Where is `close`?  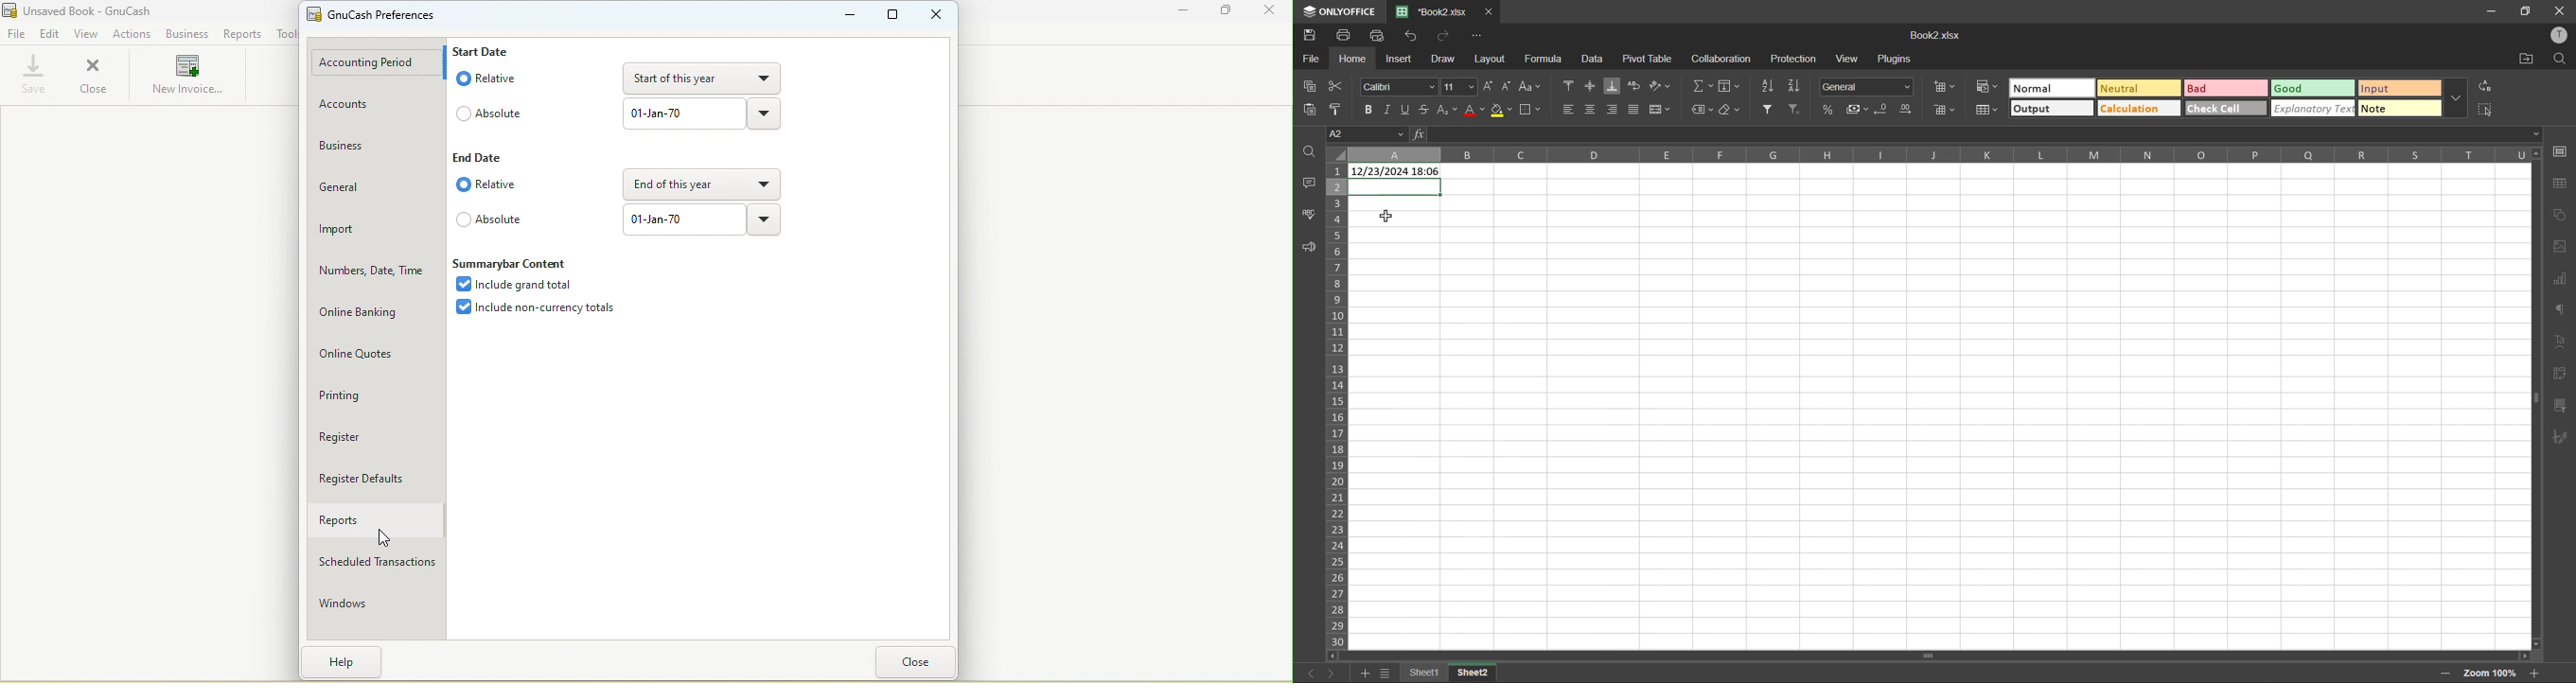 close is located at coordinates (2560, 9).